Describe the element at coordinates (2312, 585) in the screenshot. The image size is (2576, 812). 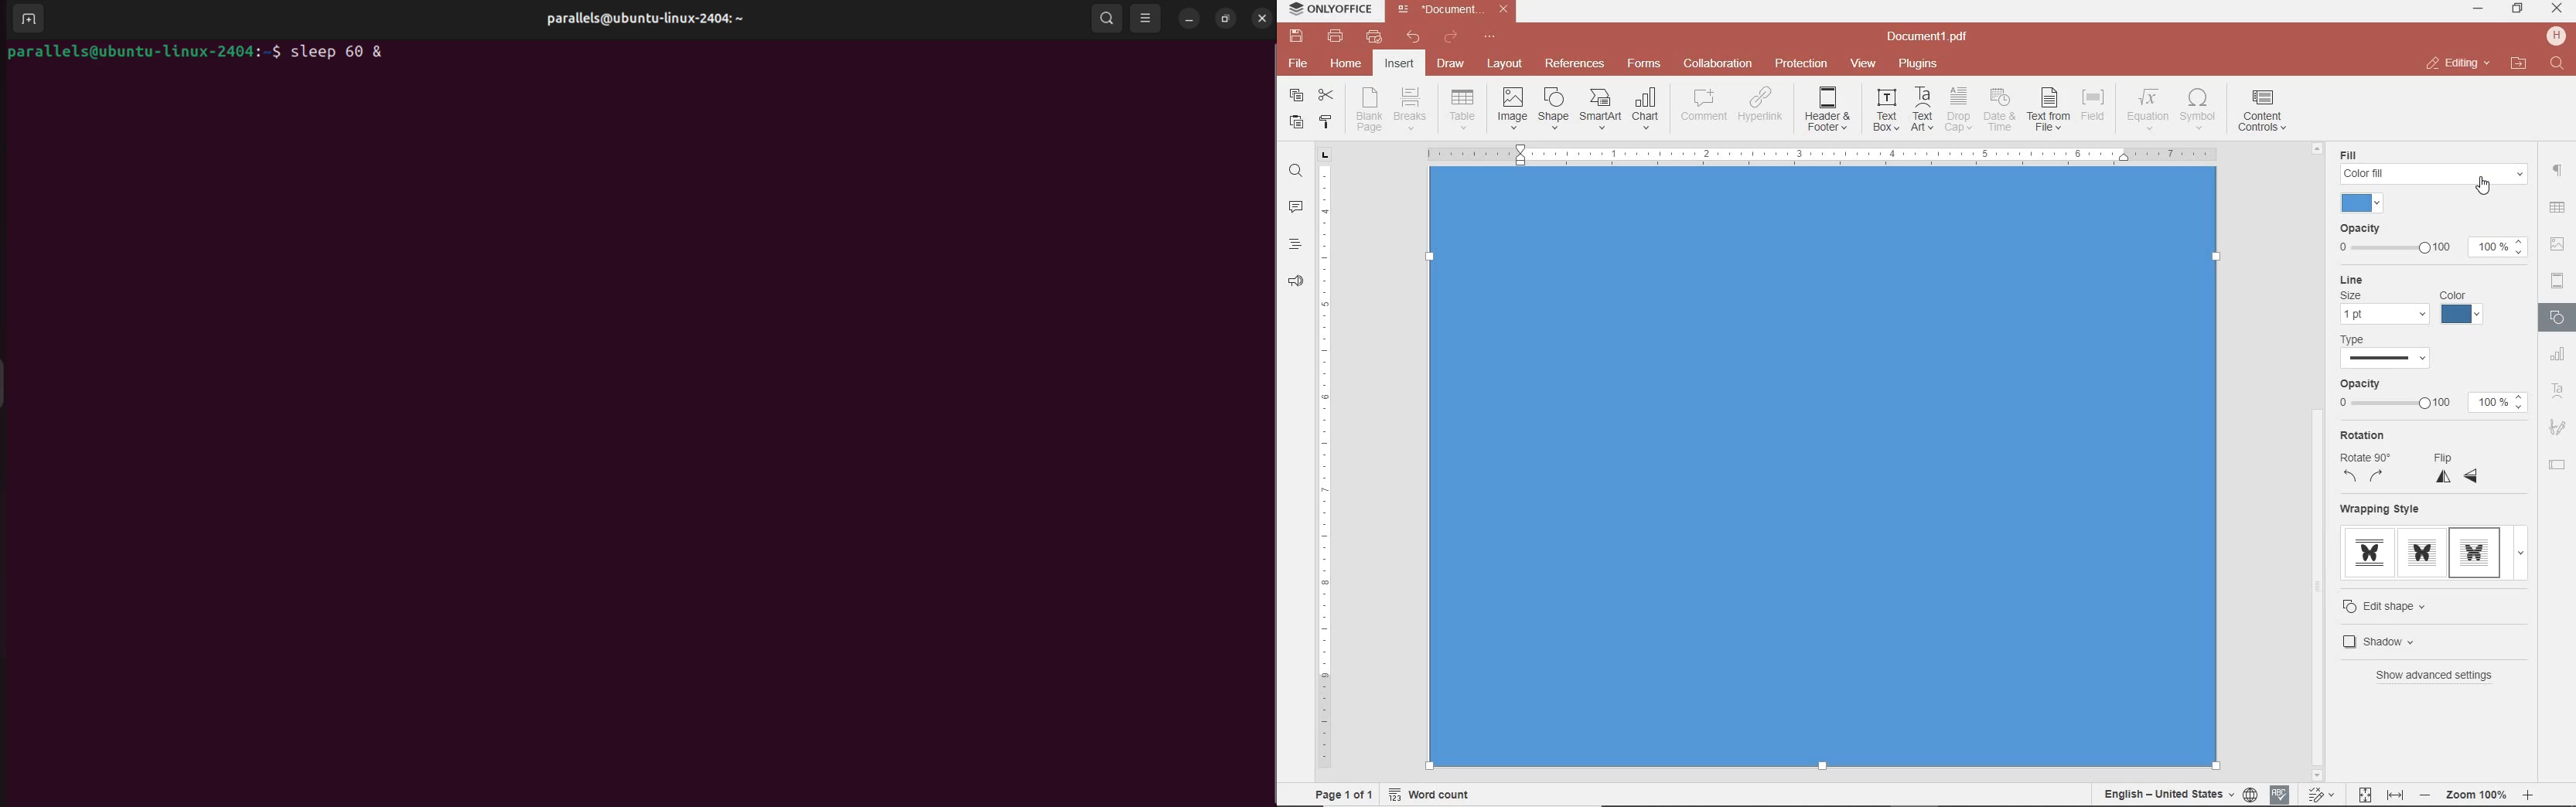
I see `` at that location.